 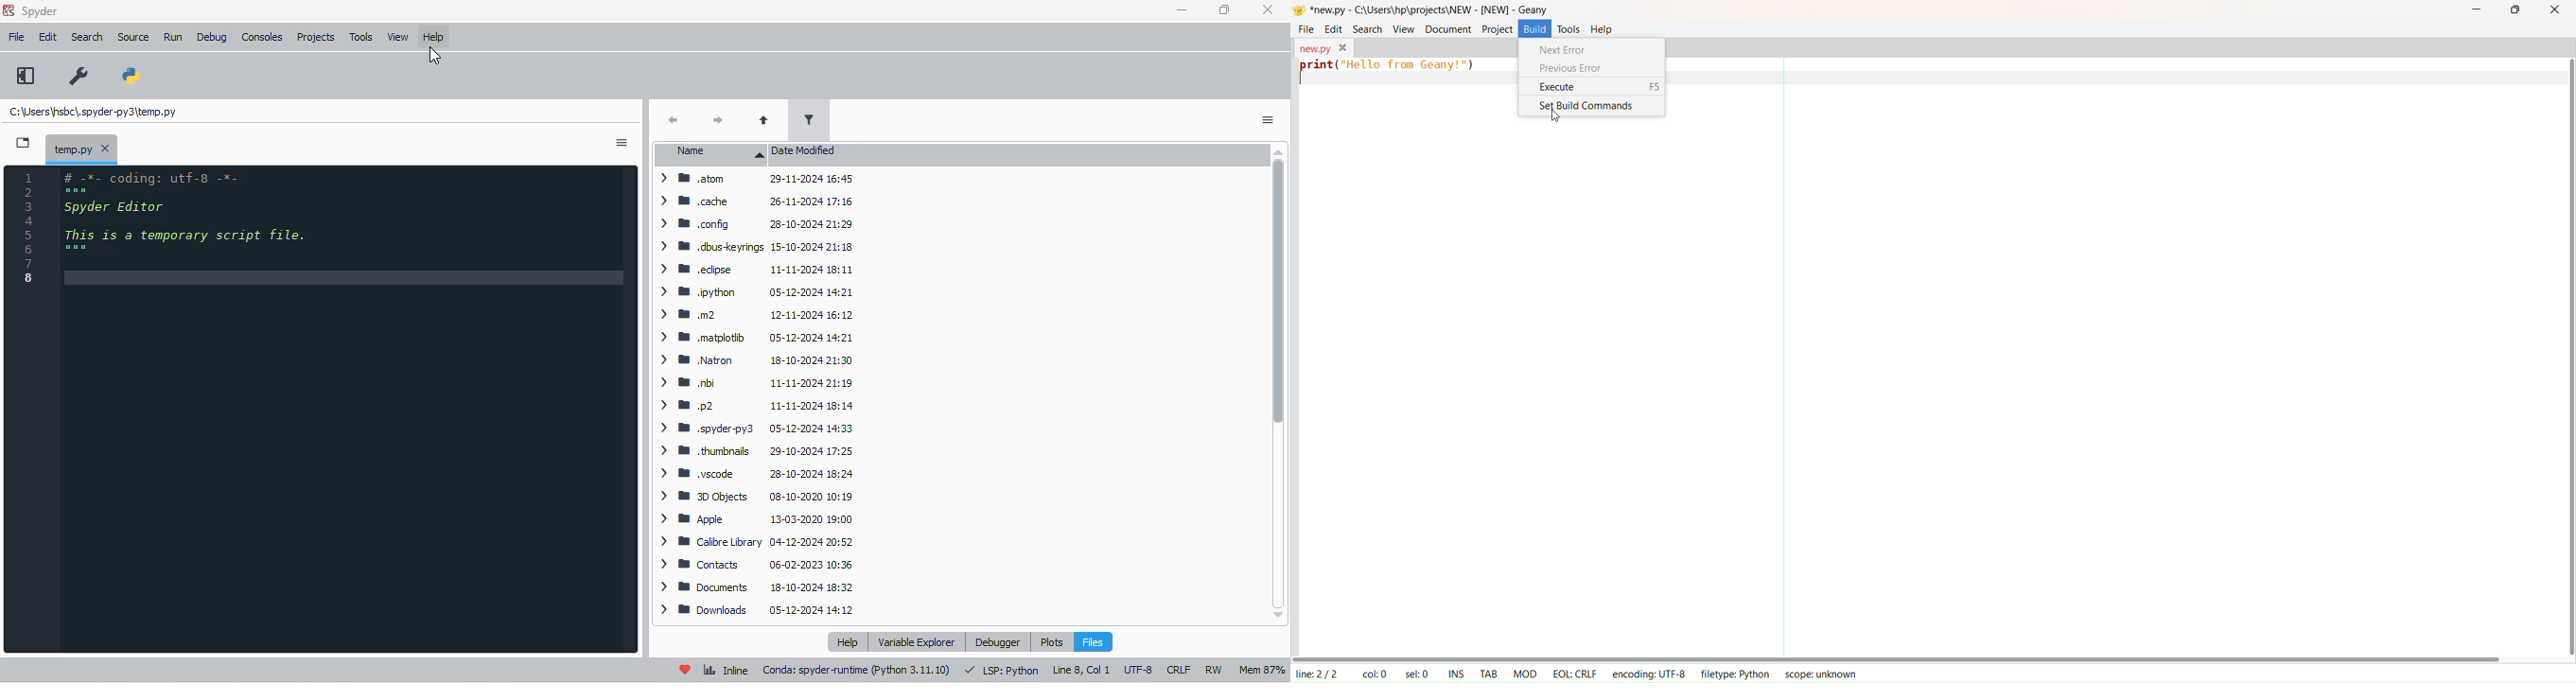 I want to click on options, so click(x=1268, y=120).